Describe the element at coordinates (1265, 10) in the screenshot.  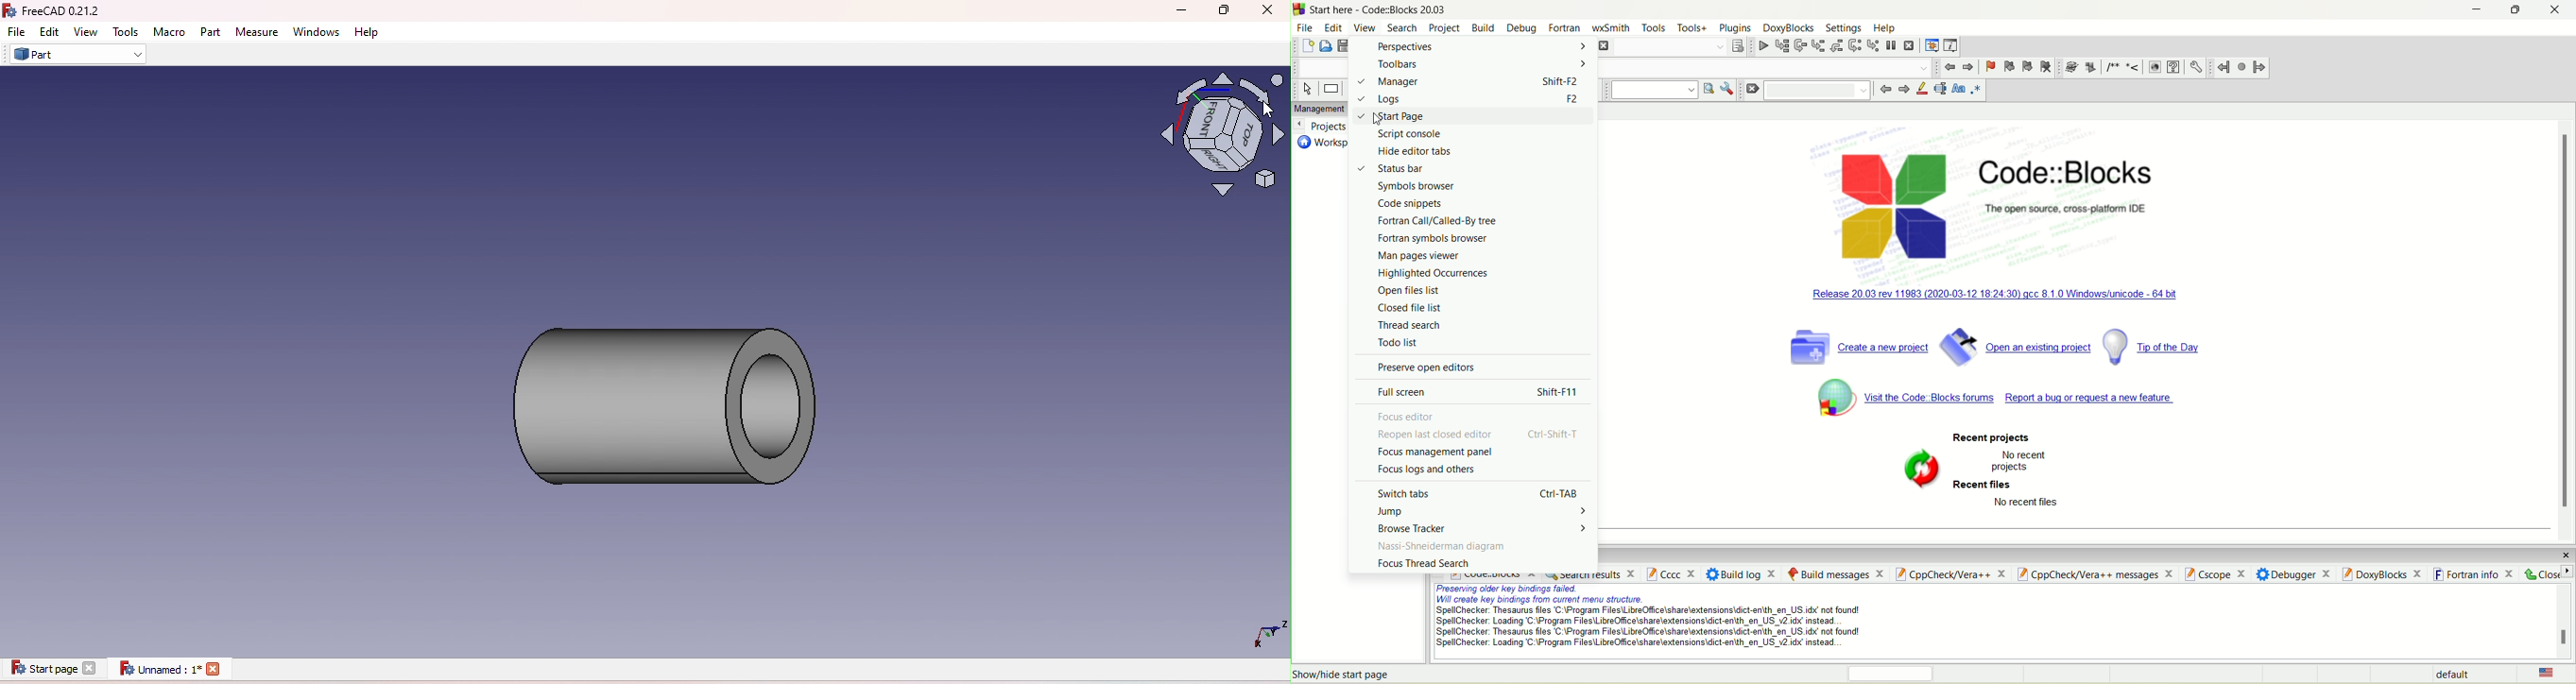
I see `Close` at that location.